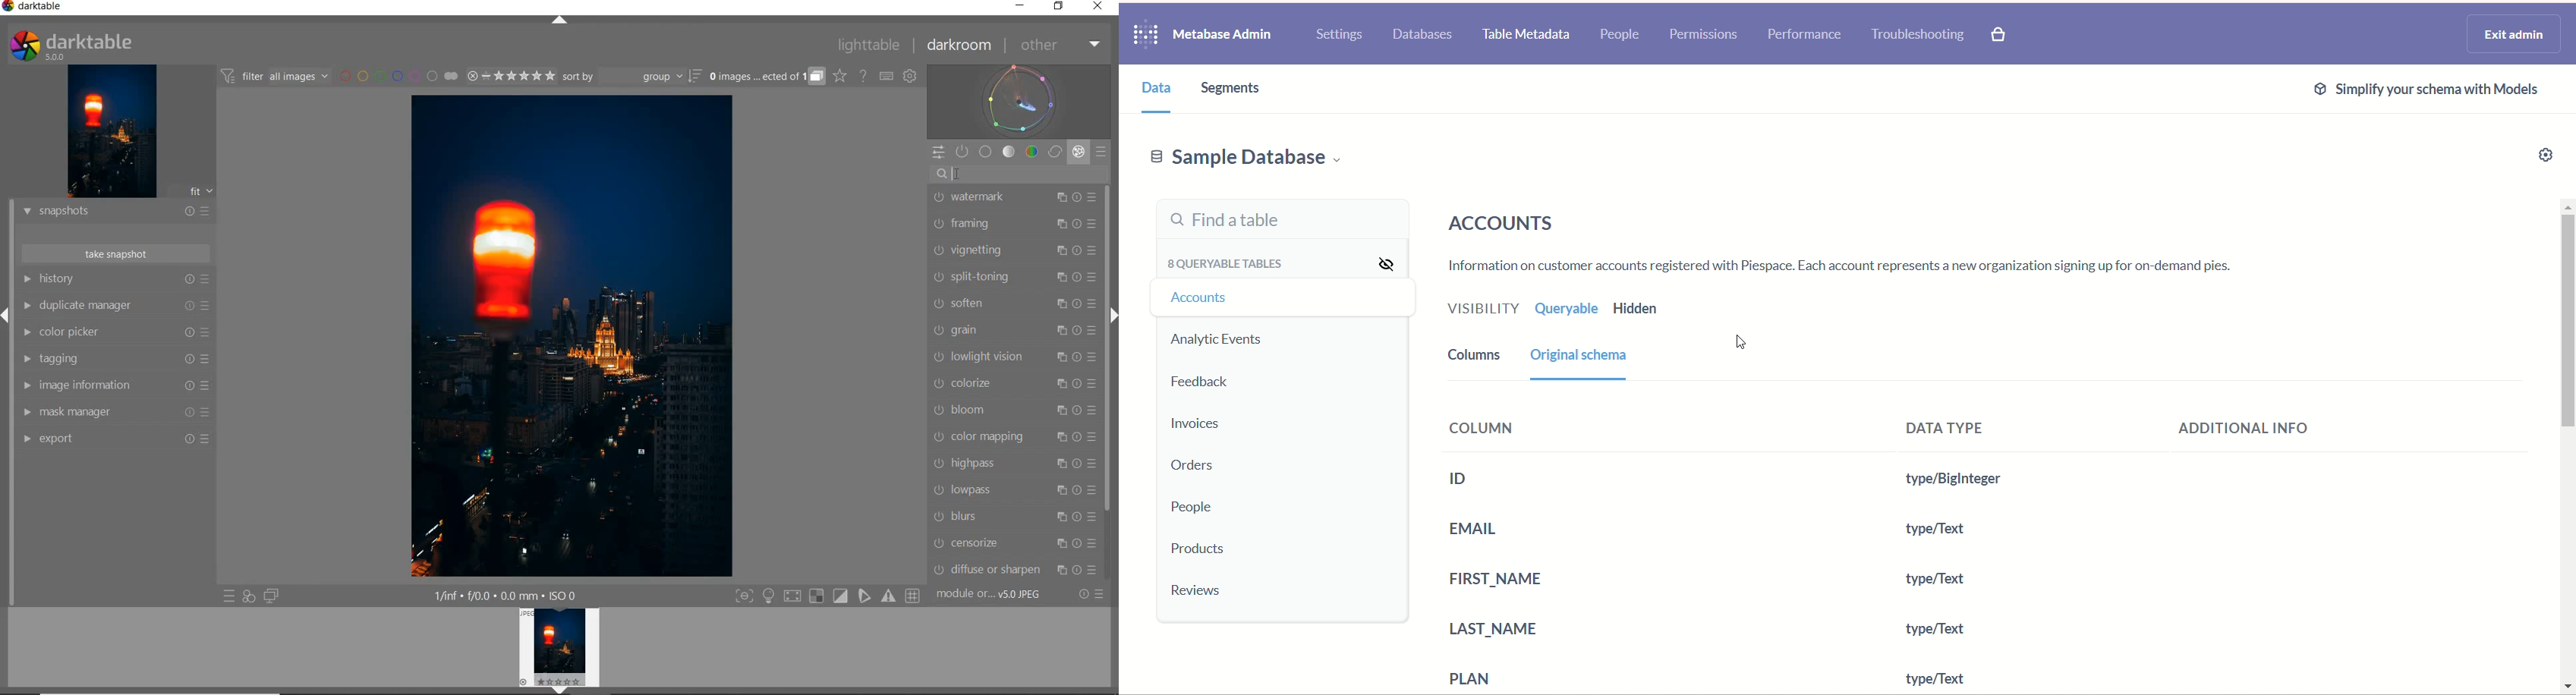  What do you see at coordinates (1620, 33) in the screenshot?
I see `people` at bounding box center [1620, 33].